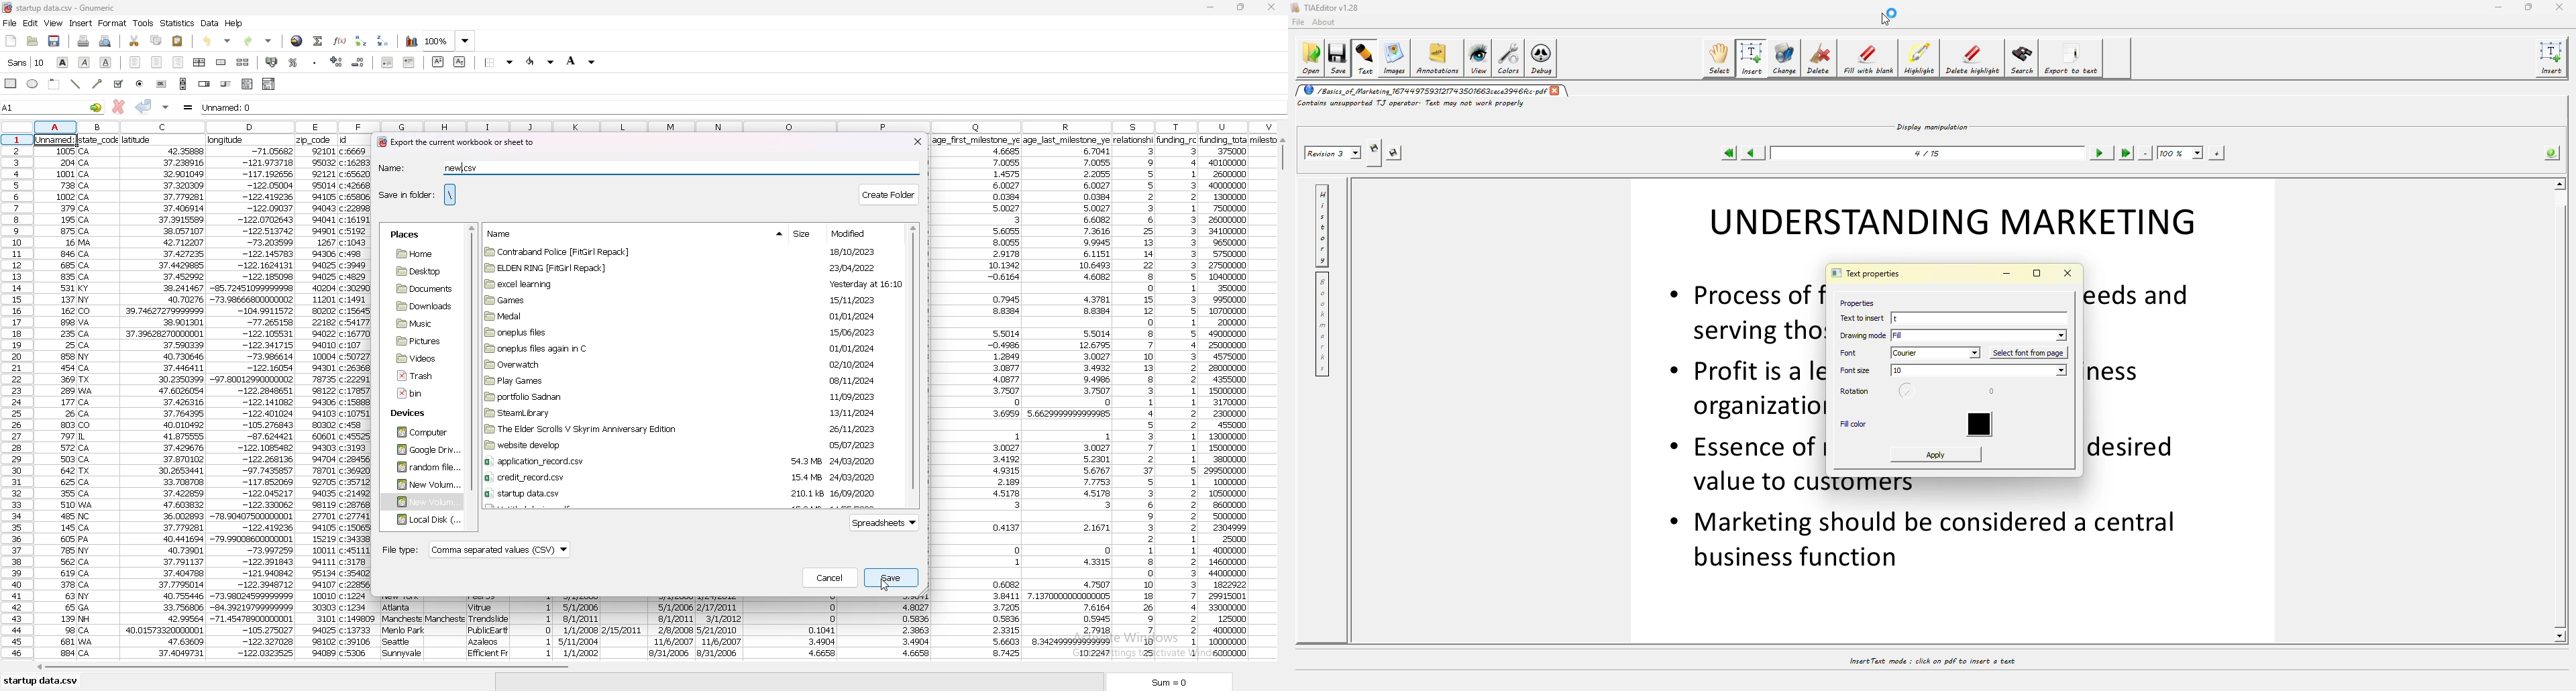 The width and height of the screenshot is (2576, 700). Describe the element at coordinates (1235, 396) in the screenshot. I see `daat` at that location.